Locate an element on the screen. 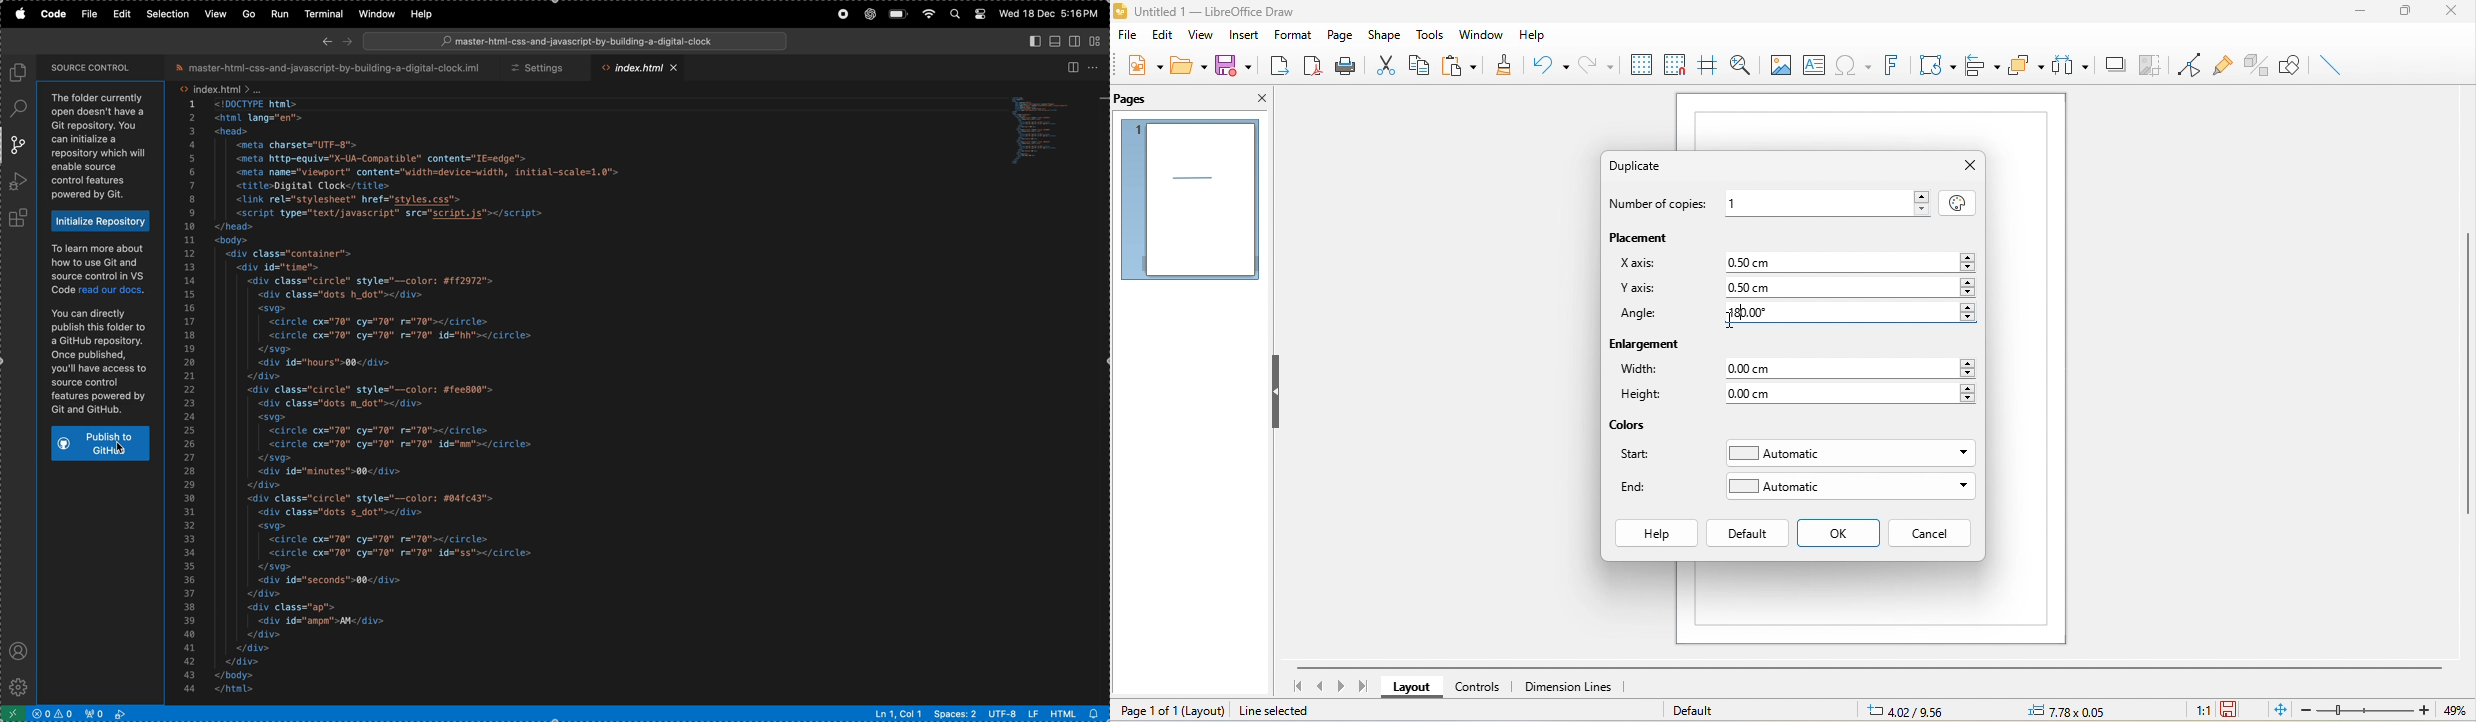  horizontal scroll bar is located at coordinates (1869, 666).